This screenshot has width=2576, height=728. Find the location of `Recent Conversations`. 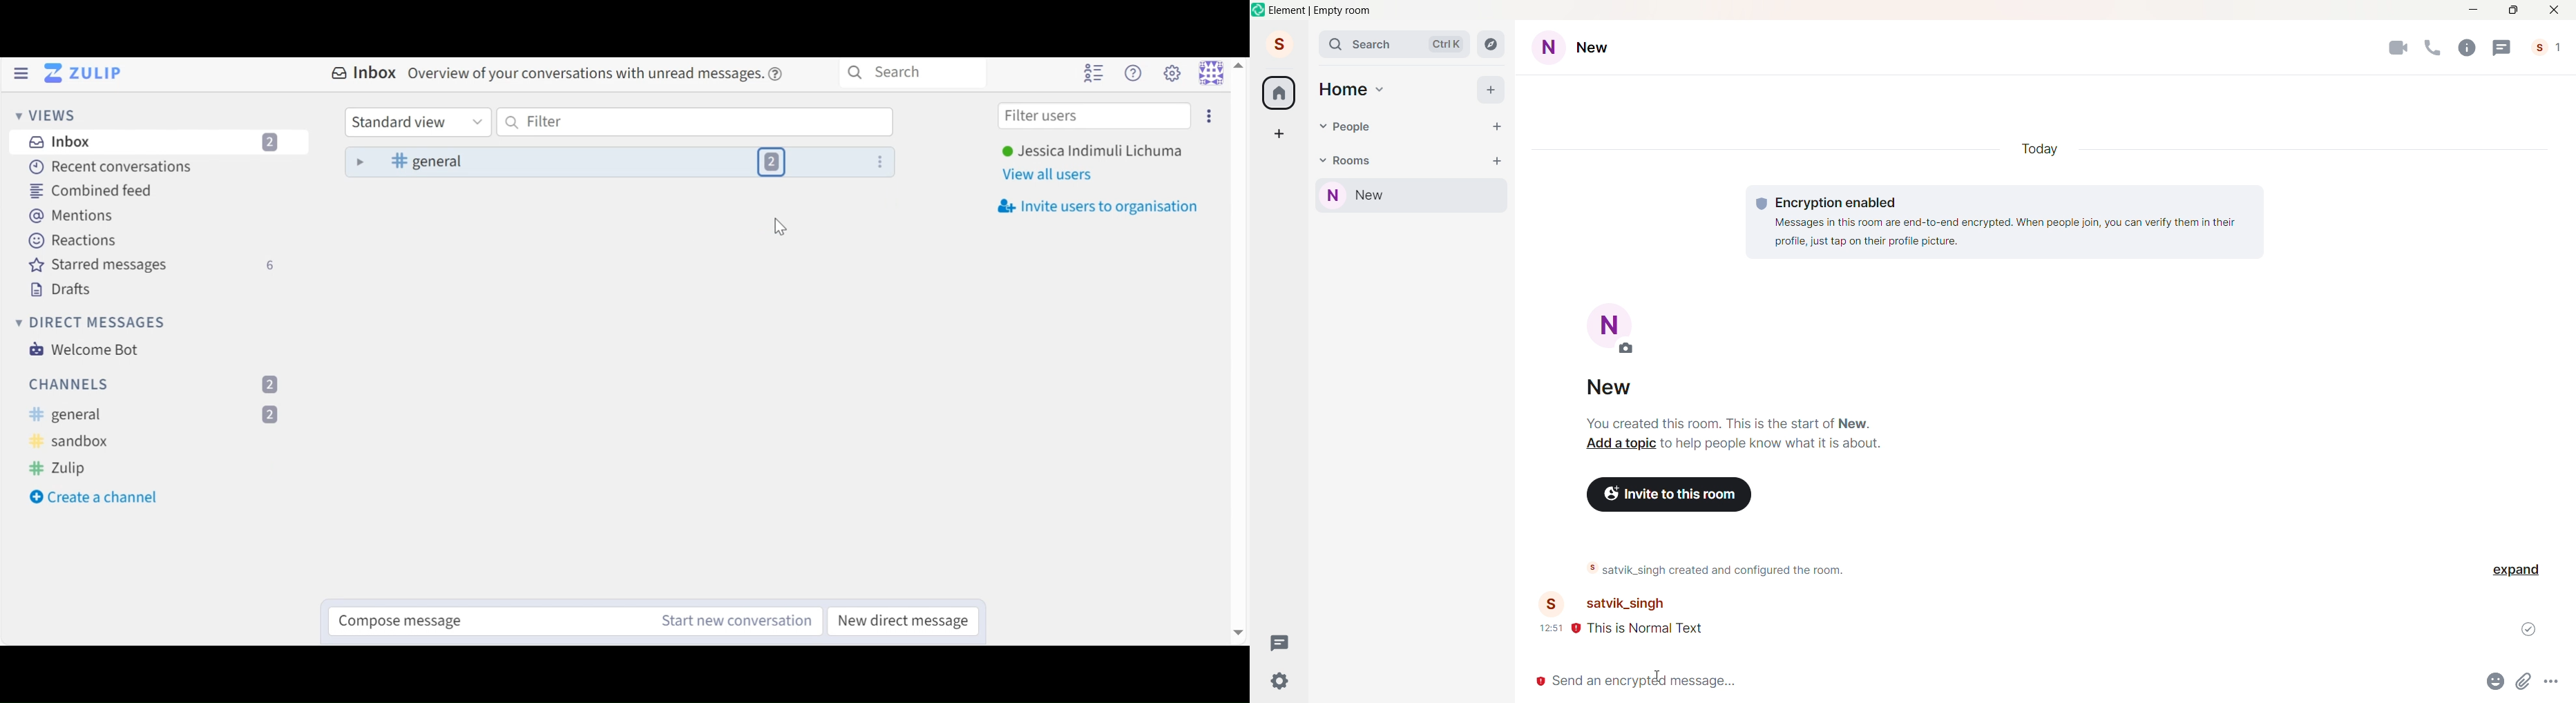

Recent Conversations is located at coordinates (113, 167).